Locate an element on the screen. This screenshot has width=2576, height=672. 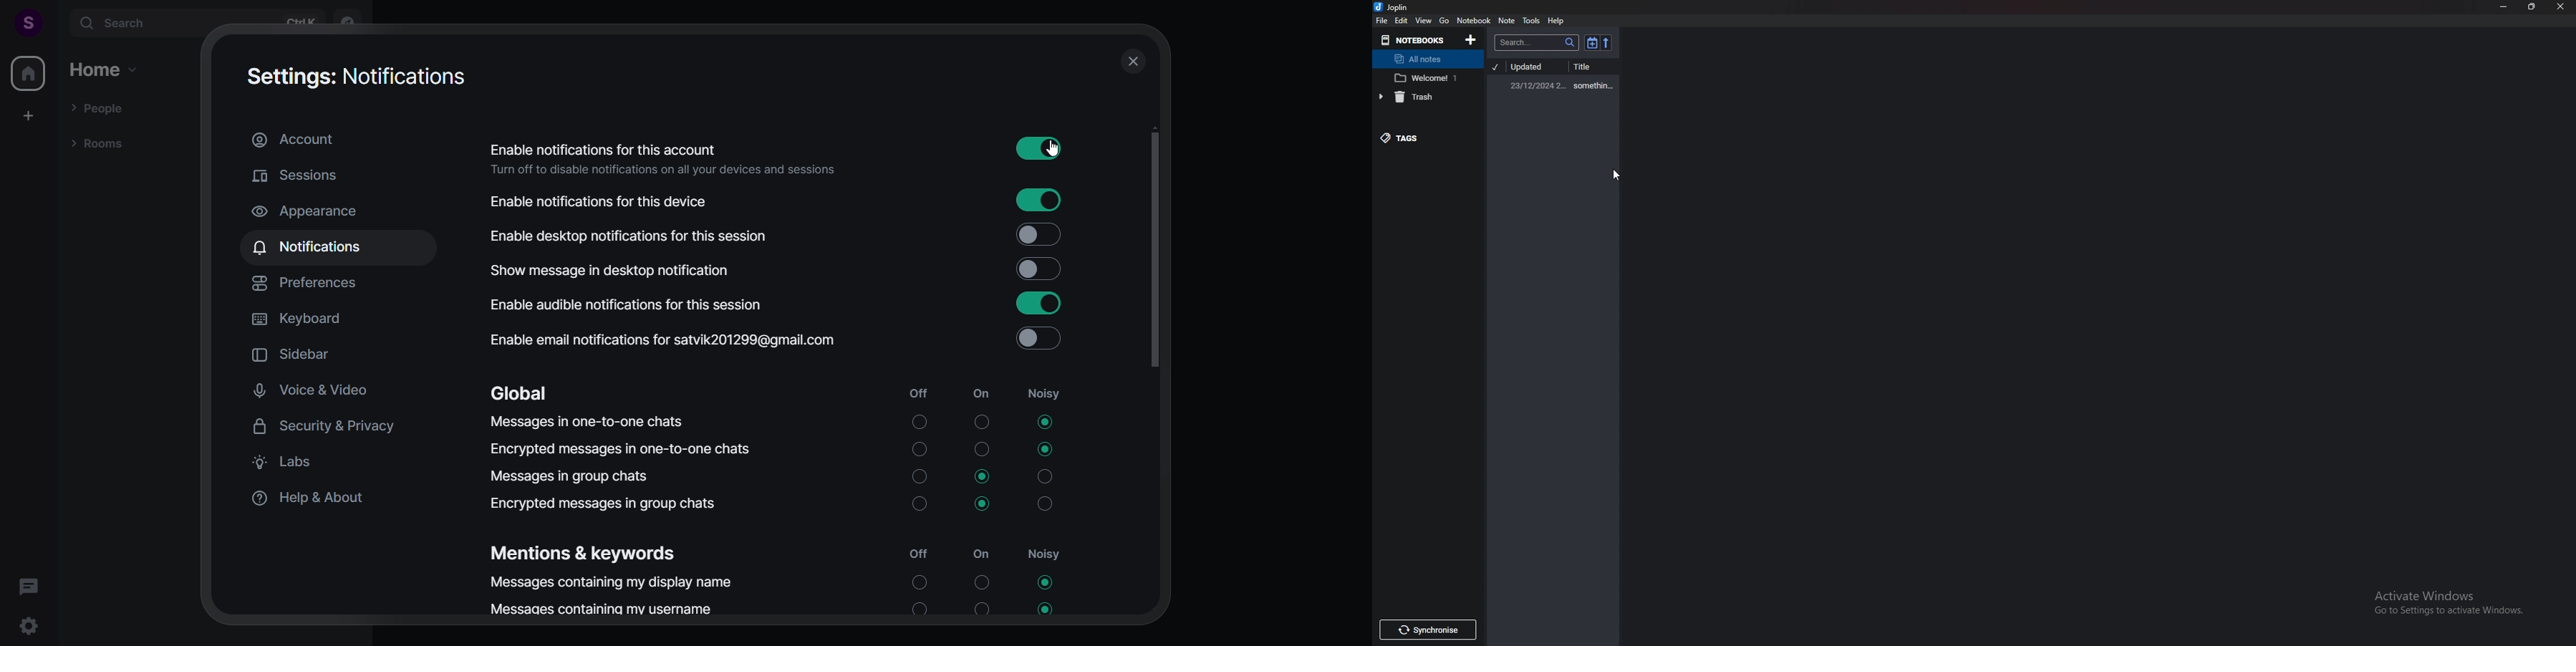
encrypted message in one to one chat is located at coordinates (781, 448).